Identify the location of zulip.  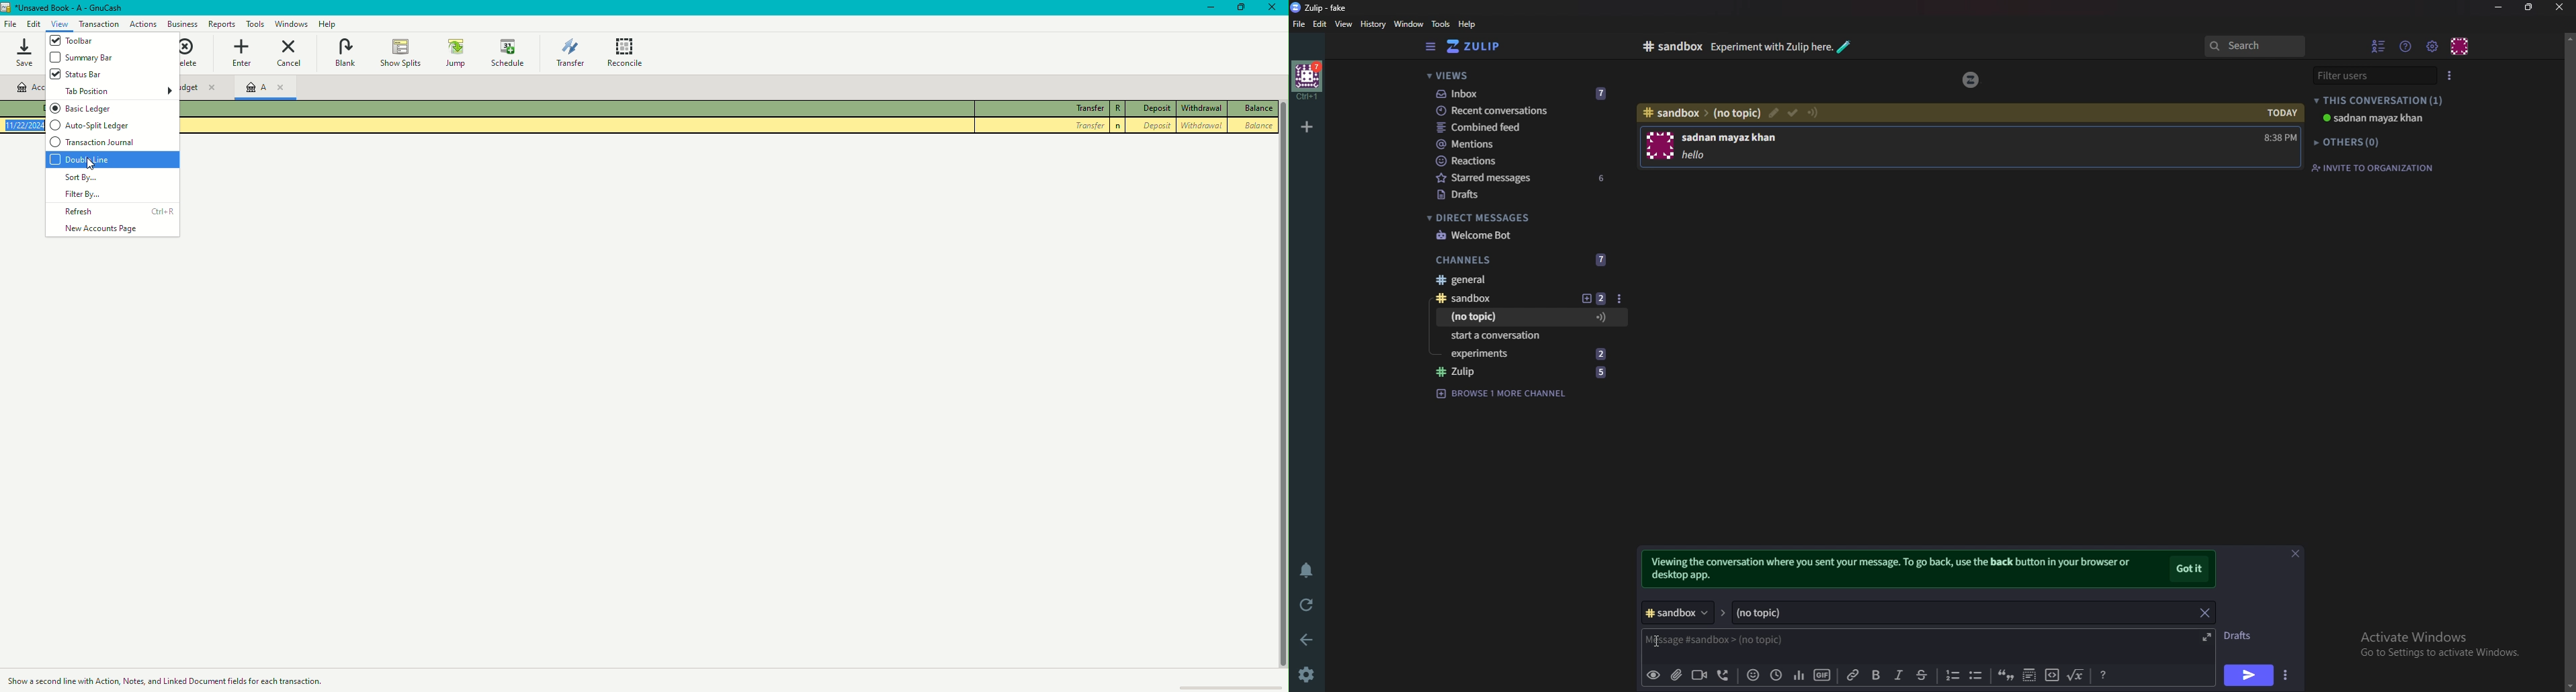
(1973, 78).